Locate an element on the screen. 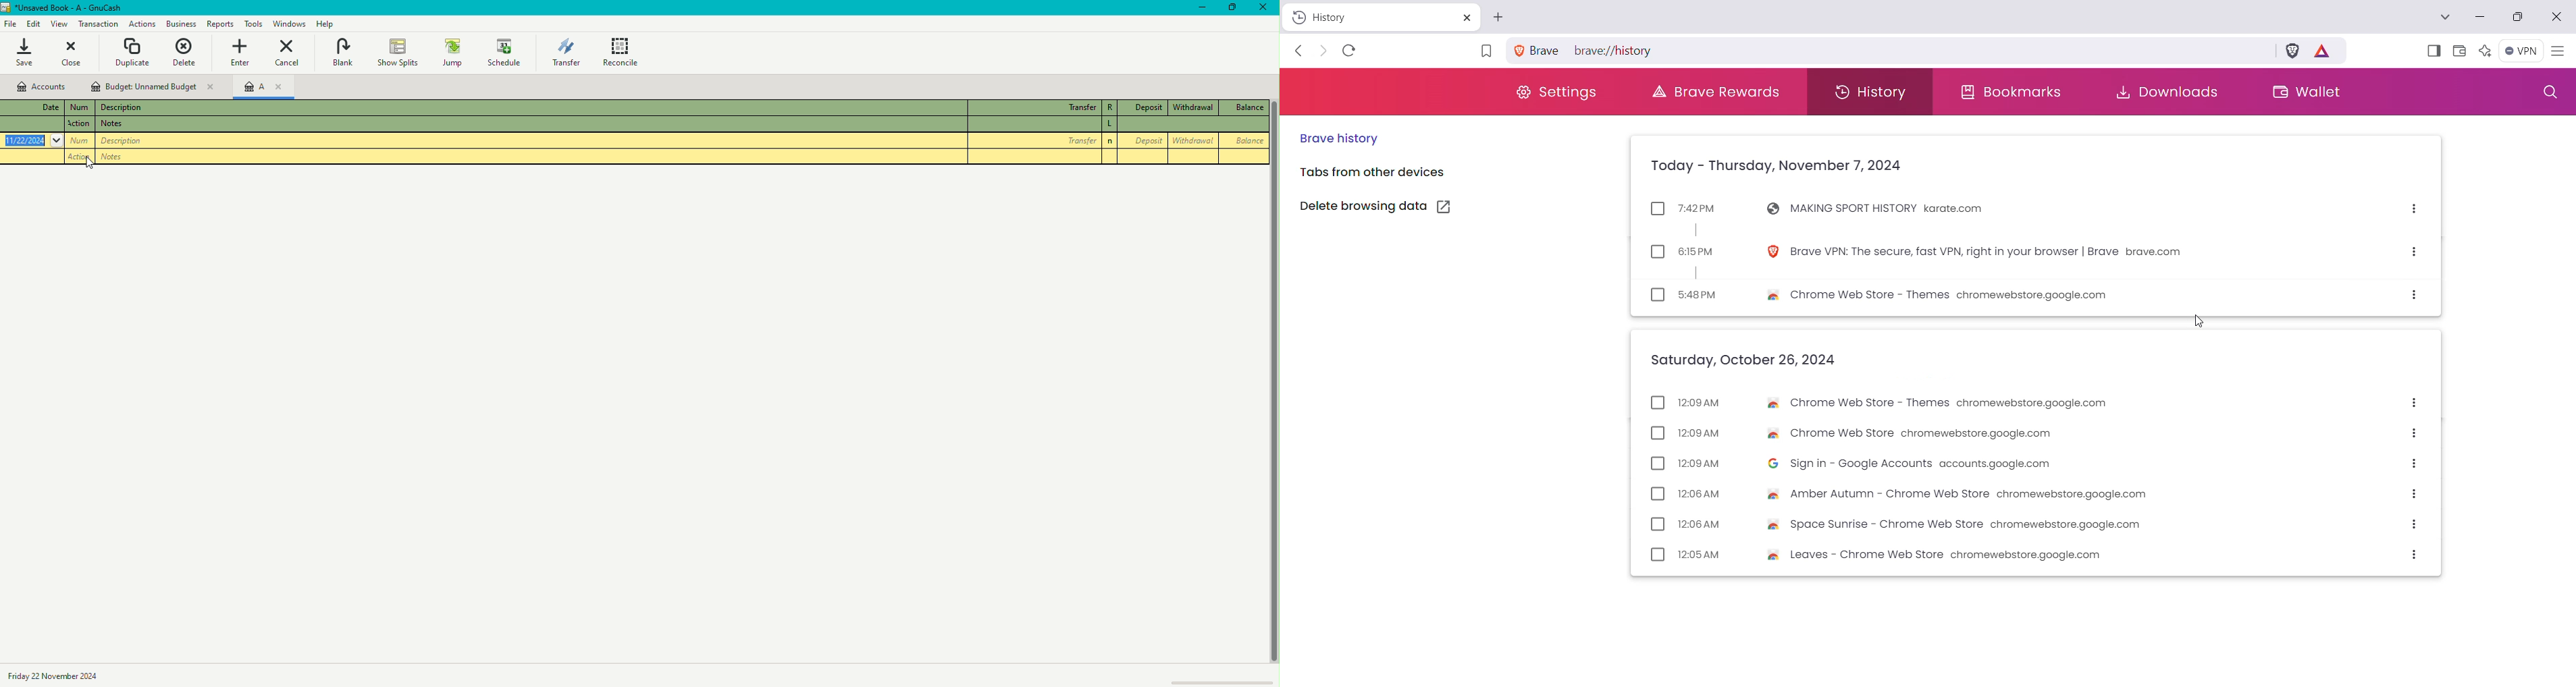 The image size is (2576, 700). Minimize is located at coordinates (1198, 8).